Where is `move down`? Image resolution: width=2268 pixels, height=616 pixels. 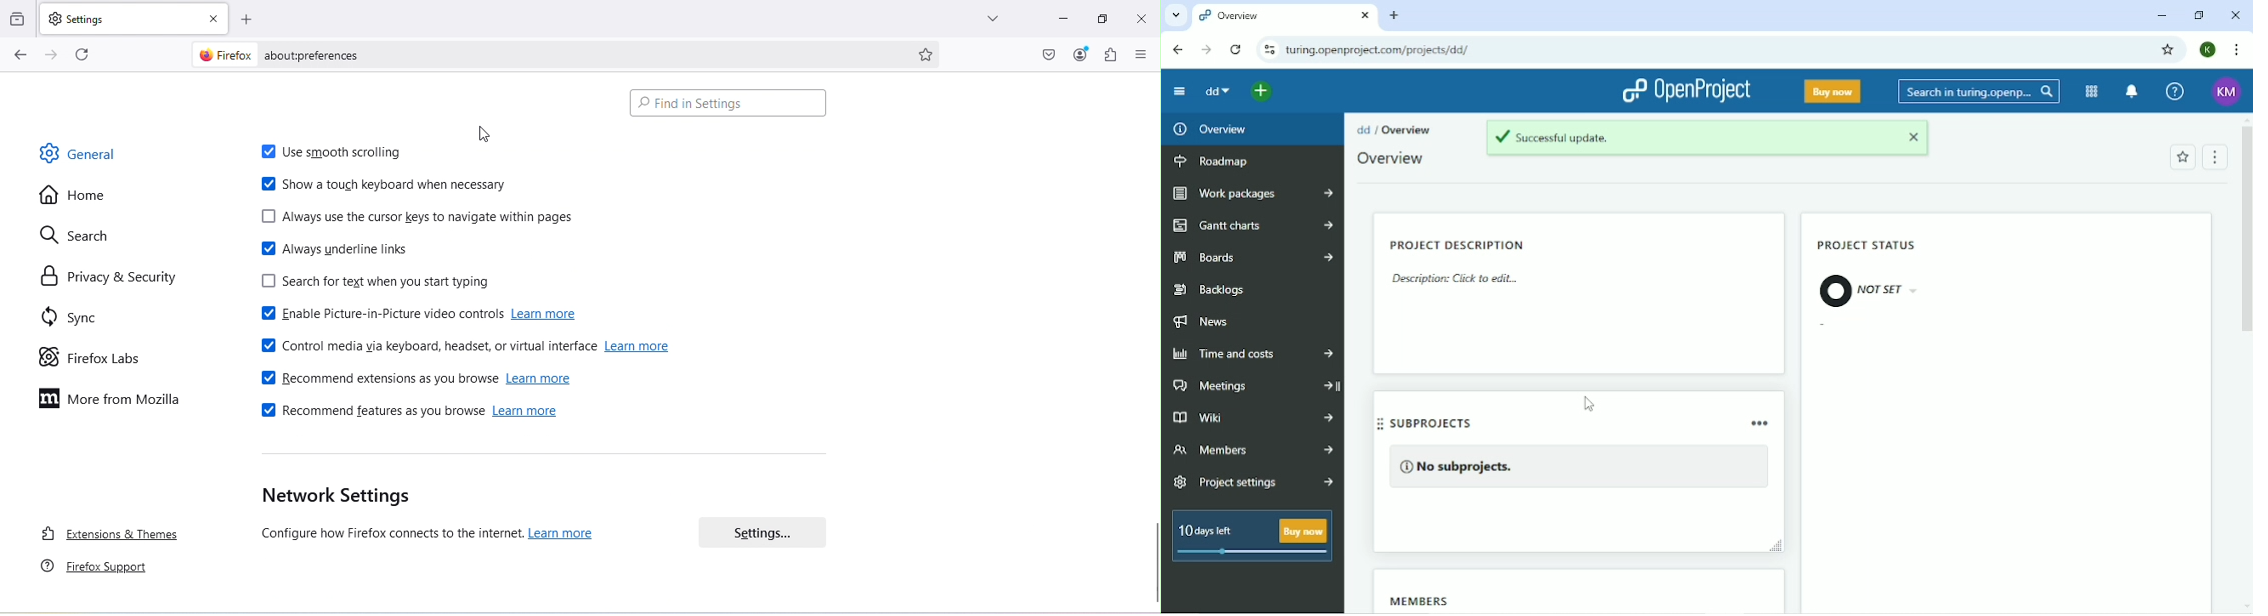
move down is located at coordinates (1154, 608).